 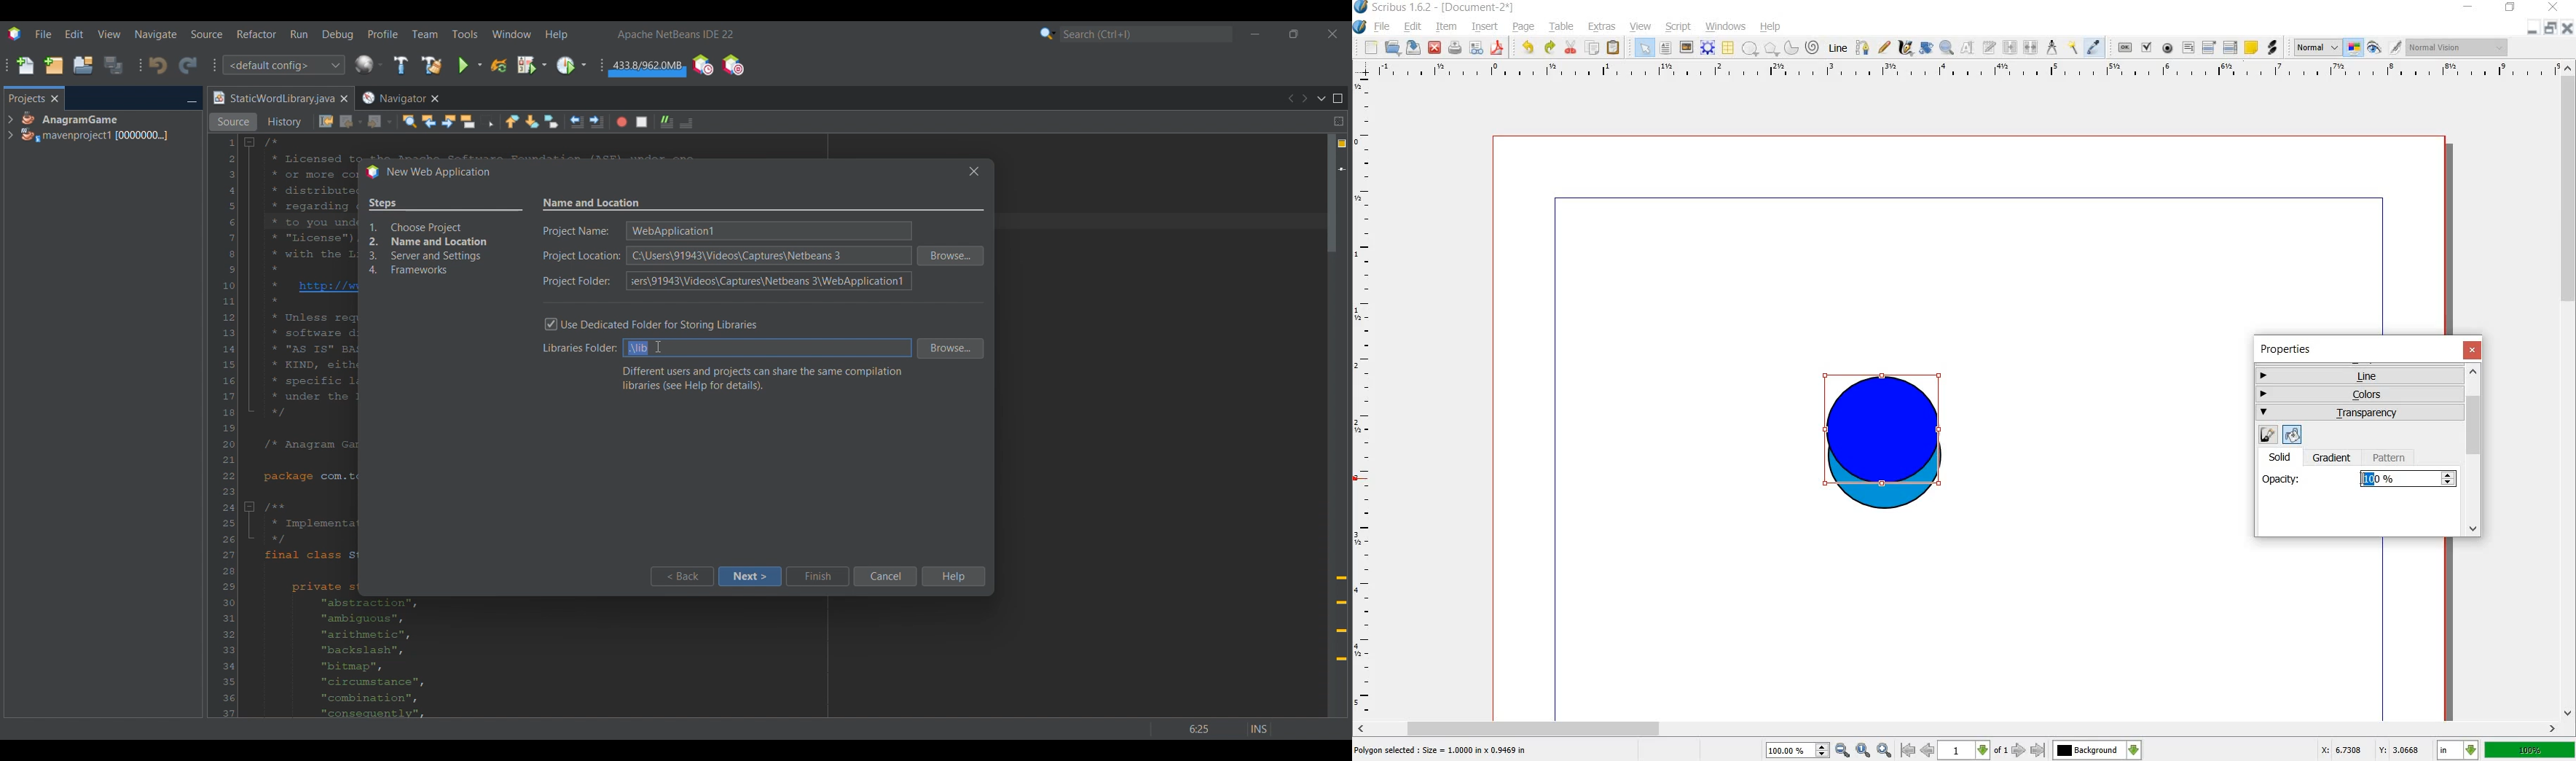 What do you see at coordinates (556, 35) in the screenshot?
I see `Help menu` at bounding box center [556, 35].